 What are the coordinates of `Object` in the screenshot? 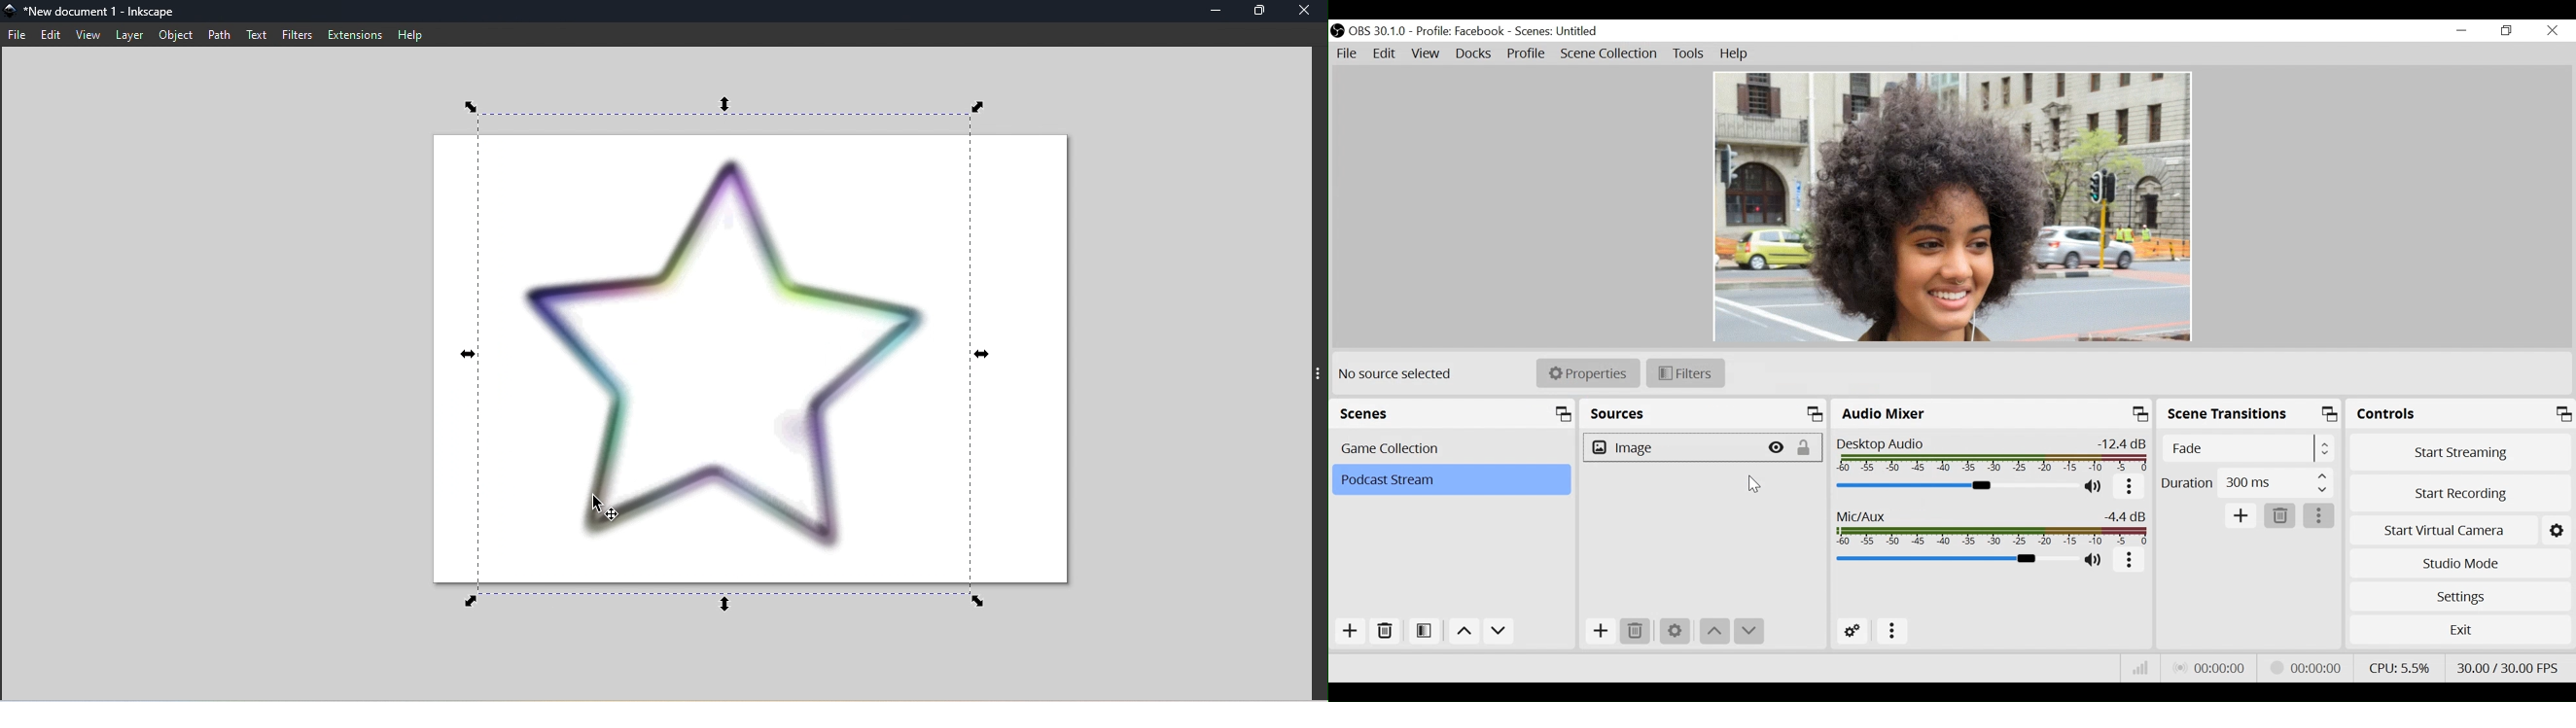 It's located at (175, 36).